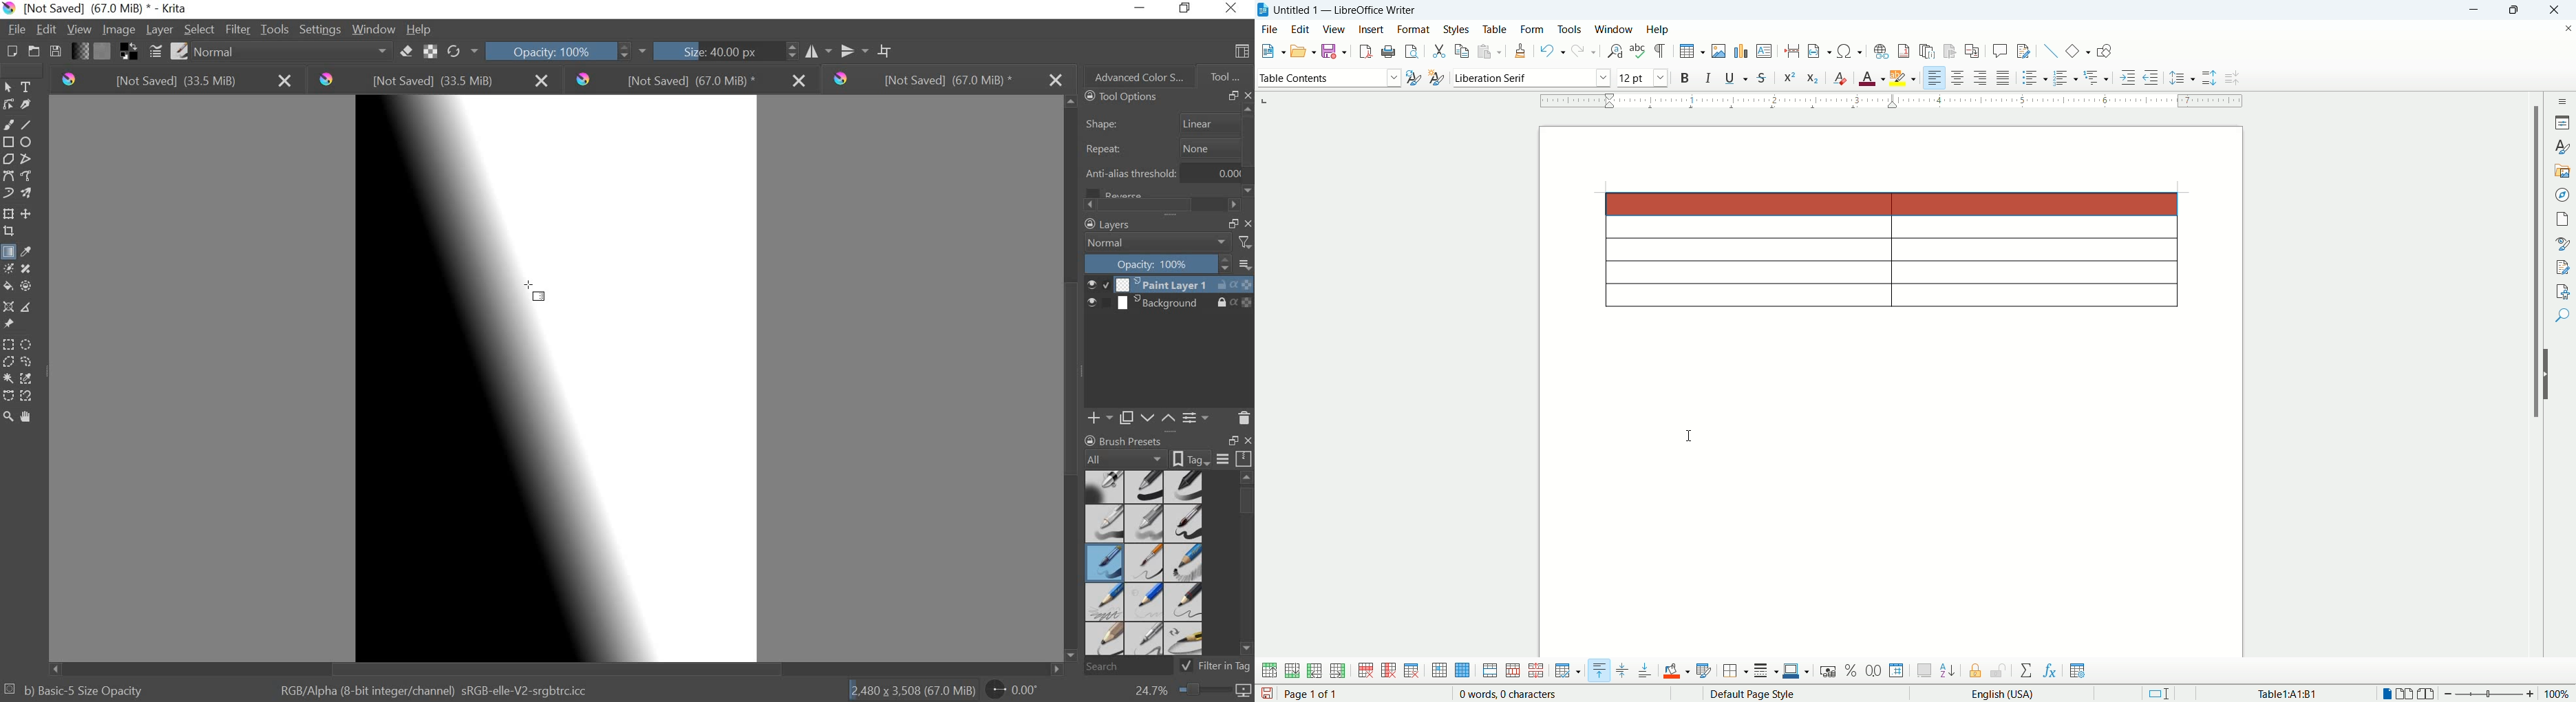 Image resolution: width=2576 pixels, height=728 pixels. Describe the element at coordinates (1720, 51) in the screenshot. I see `insert image` at that location.